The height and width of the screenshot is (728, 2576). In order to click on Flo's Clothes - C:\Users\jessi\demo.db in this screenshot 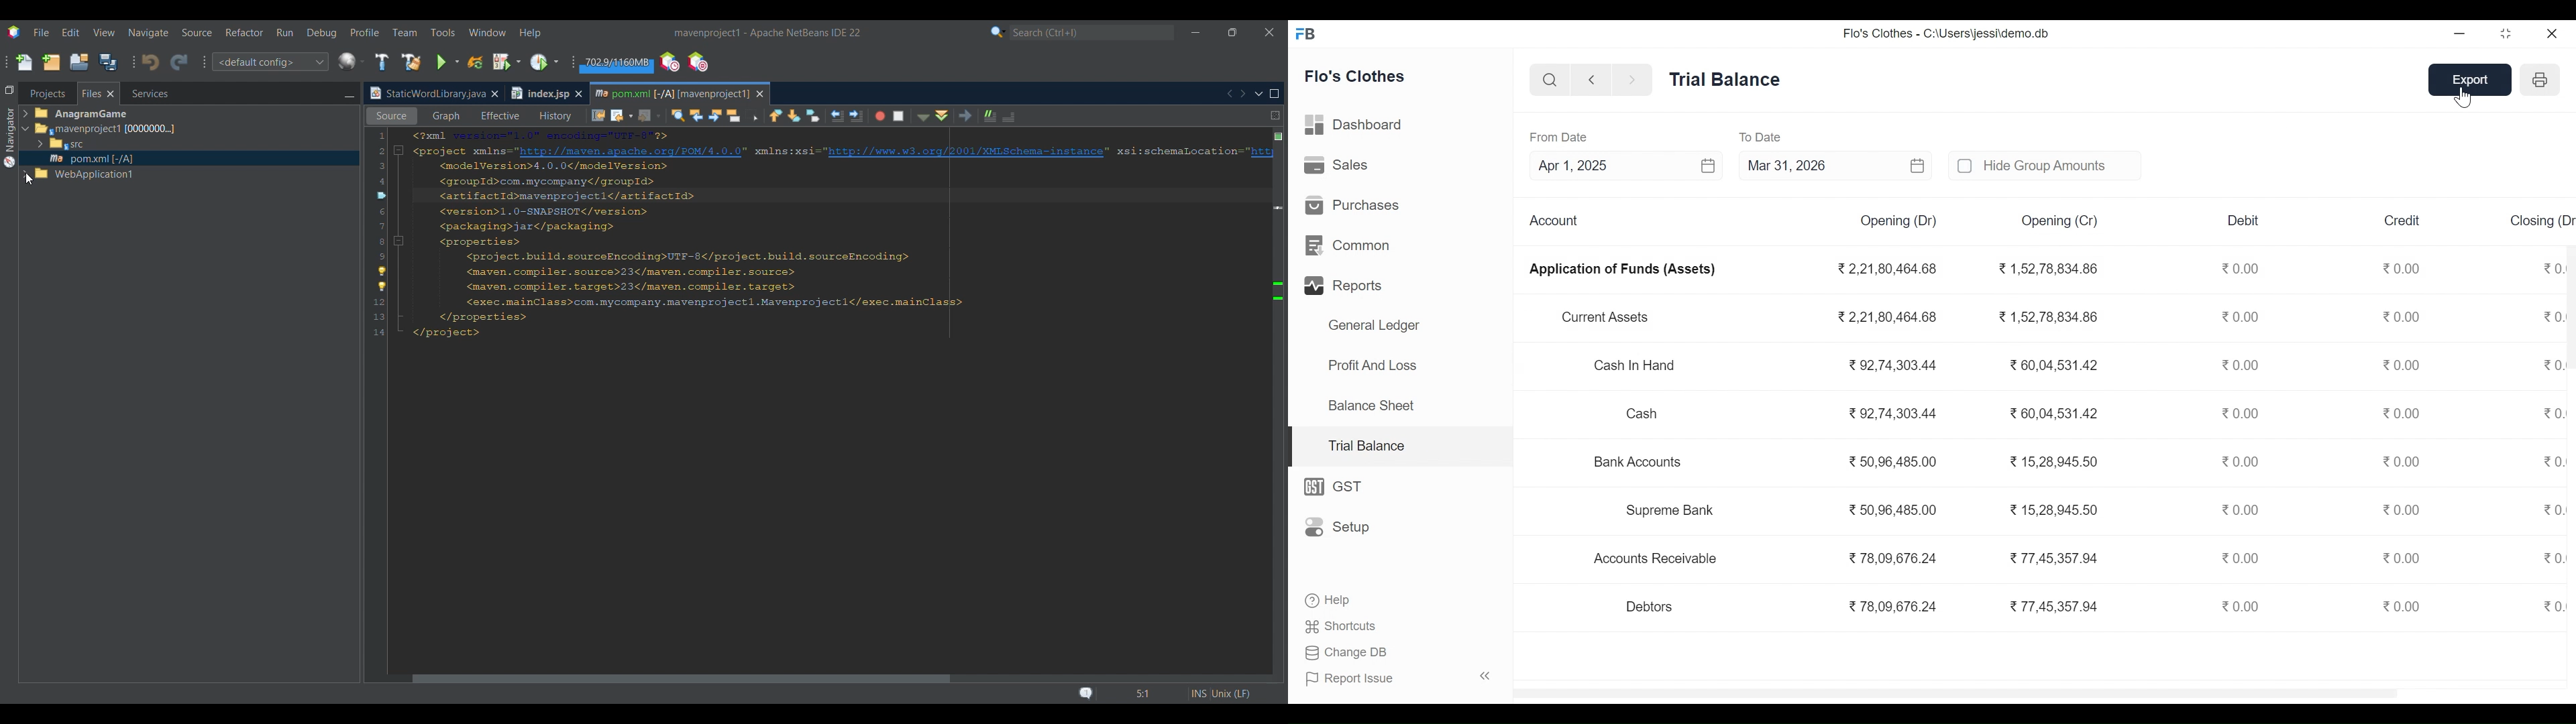, I will do `click(1946, 34)`.